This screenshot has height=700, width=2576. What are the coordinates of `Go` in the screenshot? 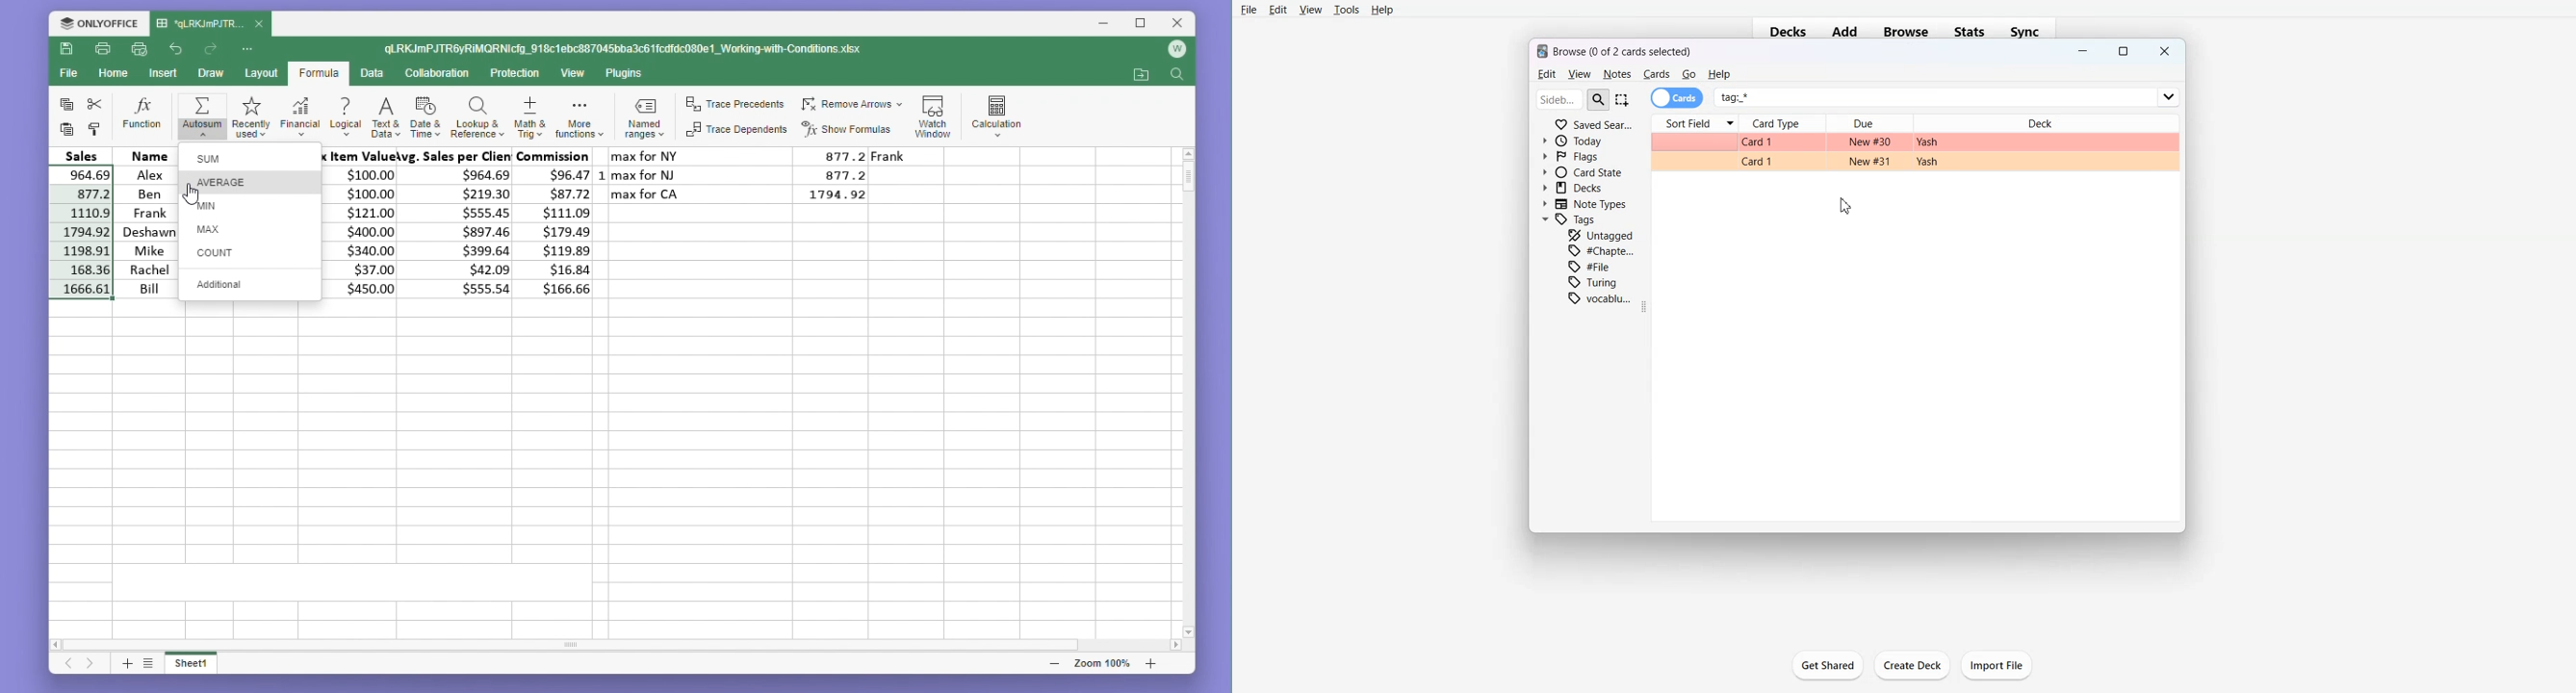 It's located at (1689, 74).